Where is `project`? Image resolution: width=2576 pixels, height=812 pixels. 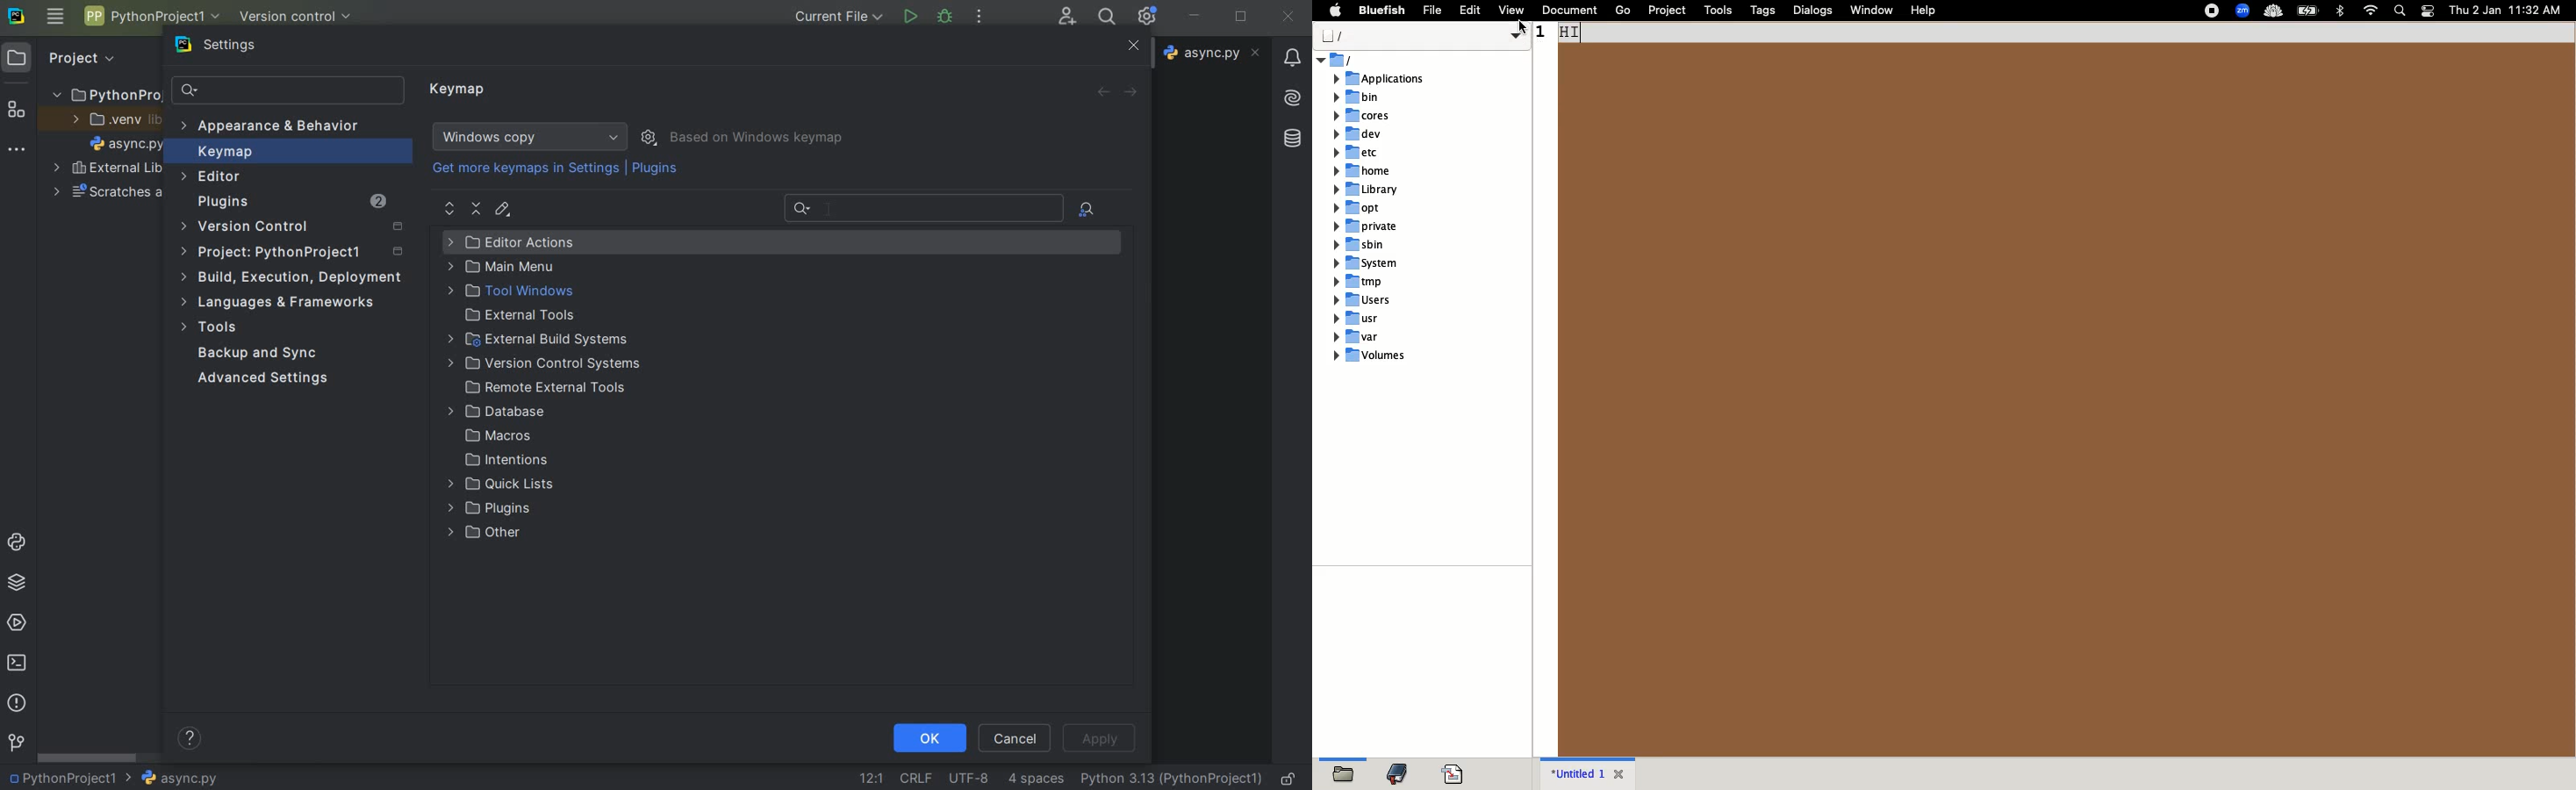 project is located at coordinates (294, 254).